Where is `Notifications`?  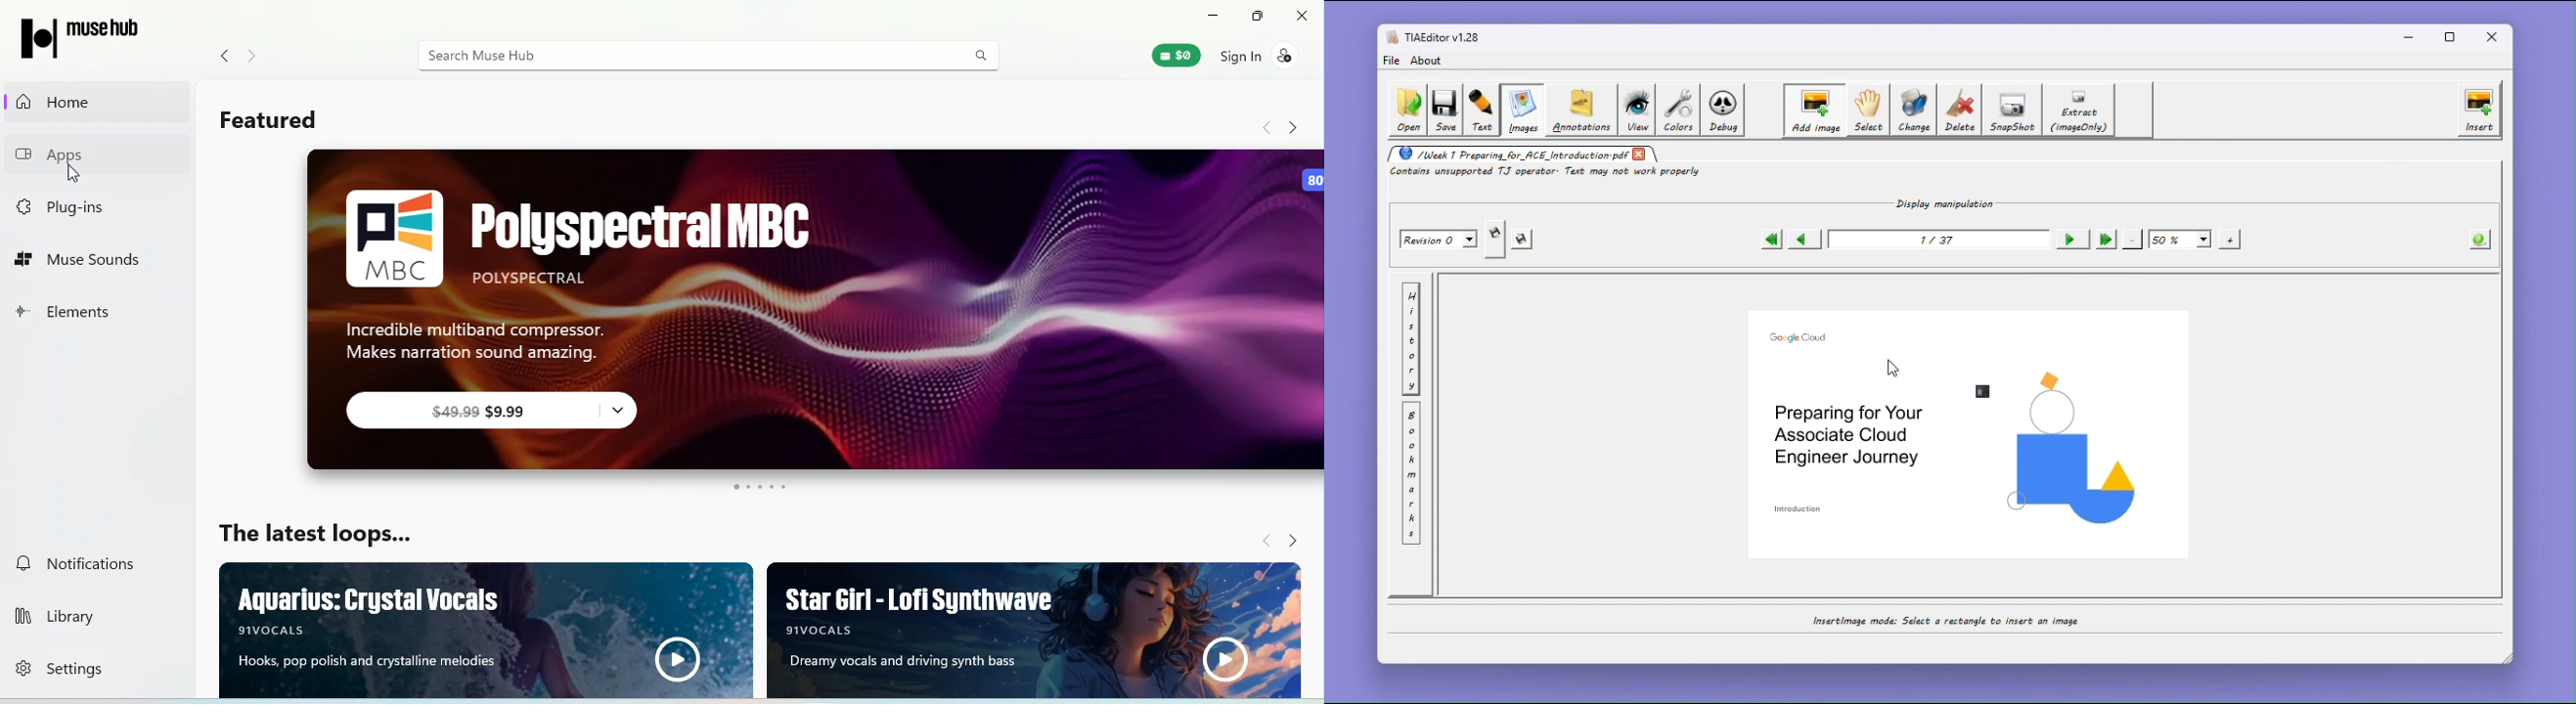 Notifications is located at coordinates (95, 565).